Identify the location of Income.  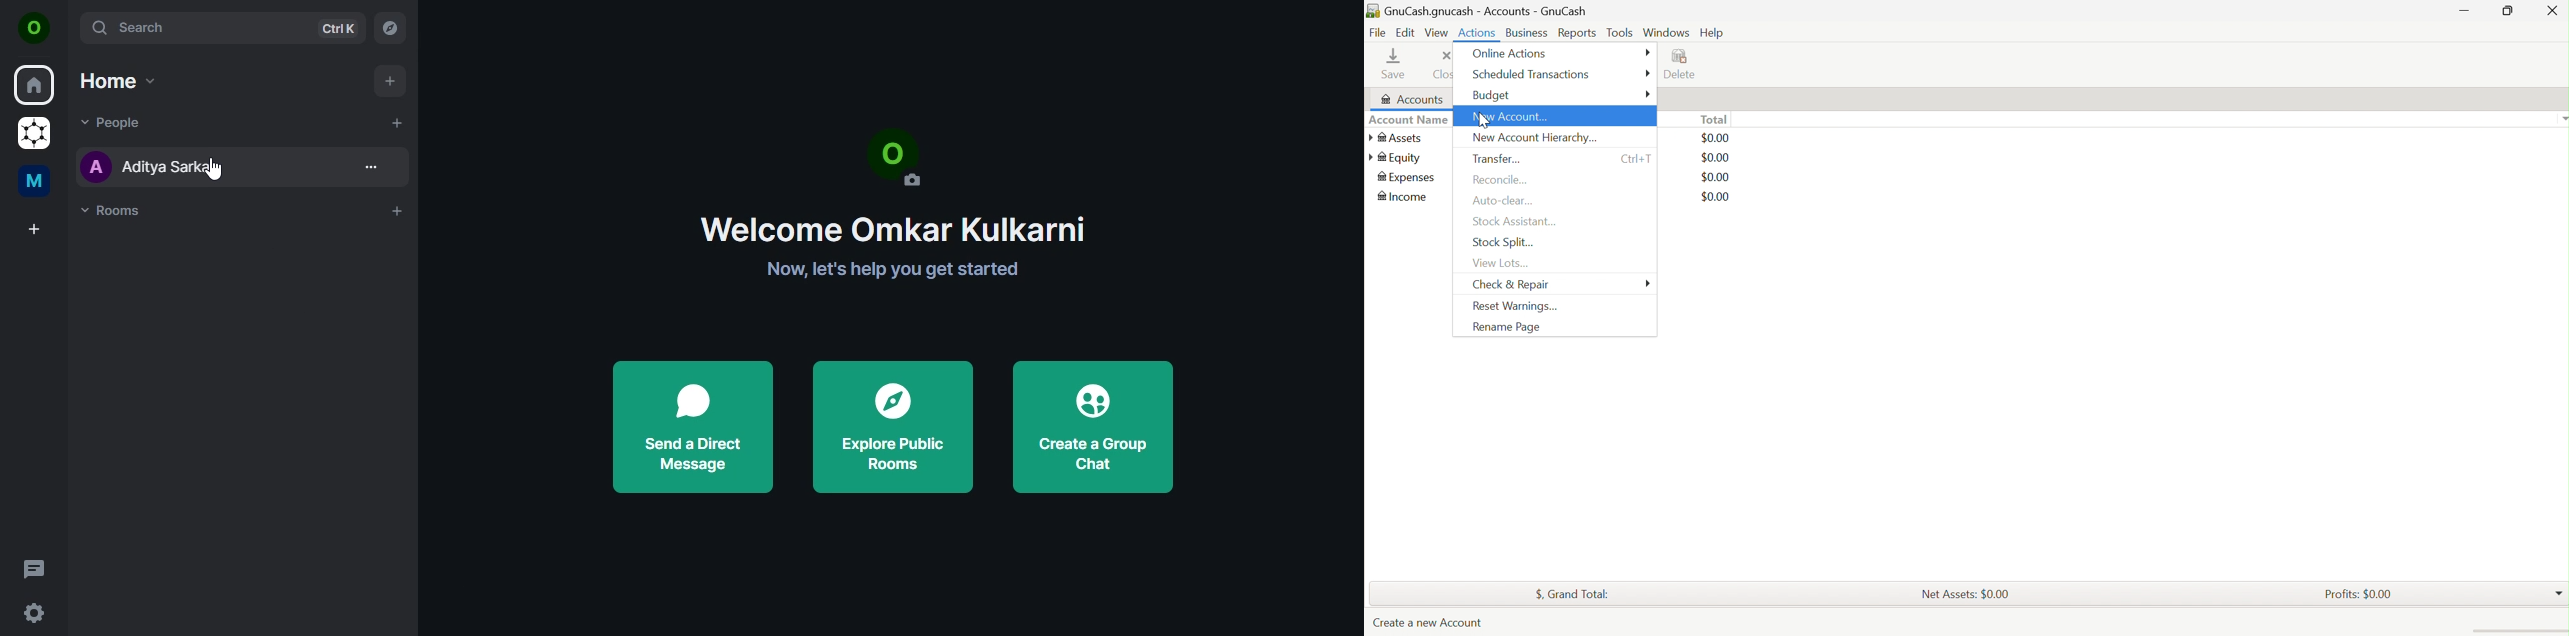
(1404, 196).